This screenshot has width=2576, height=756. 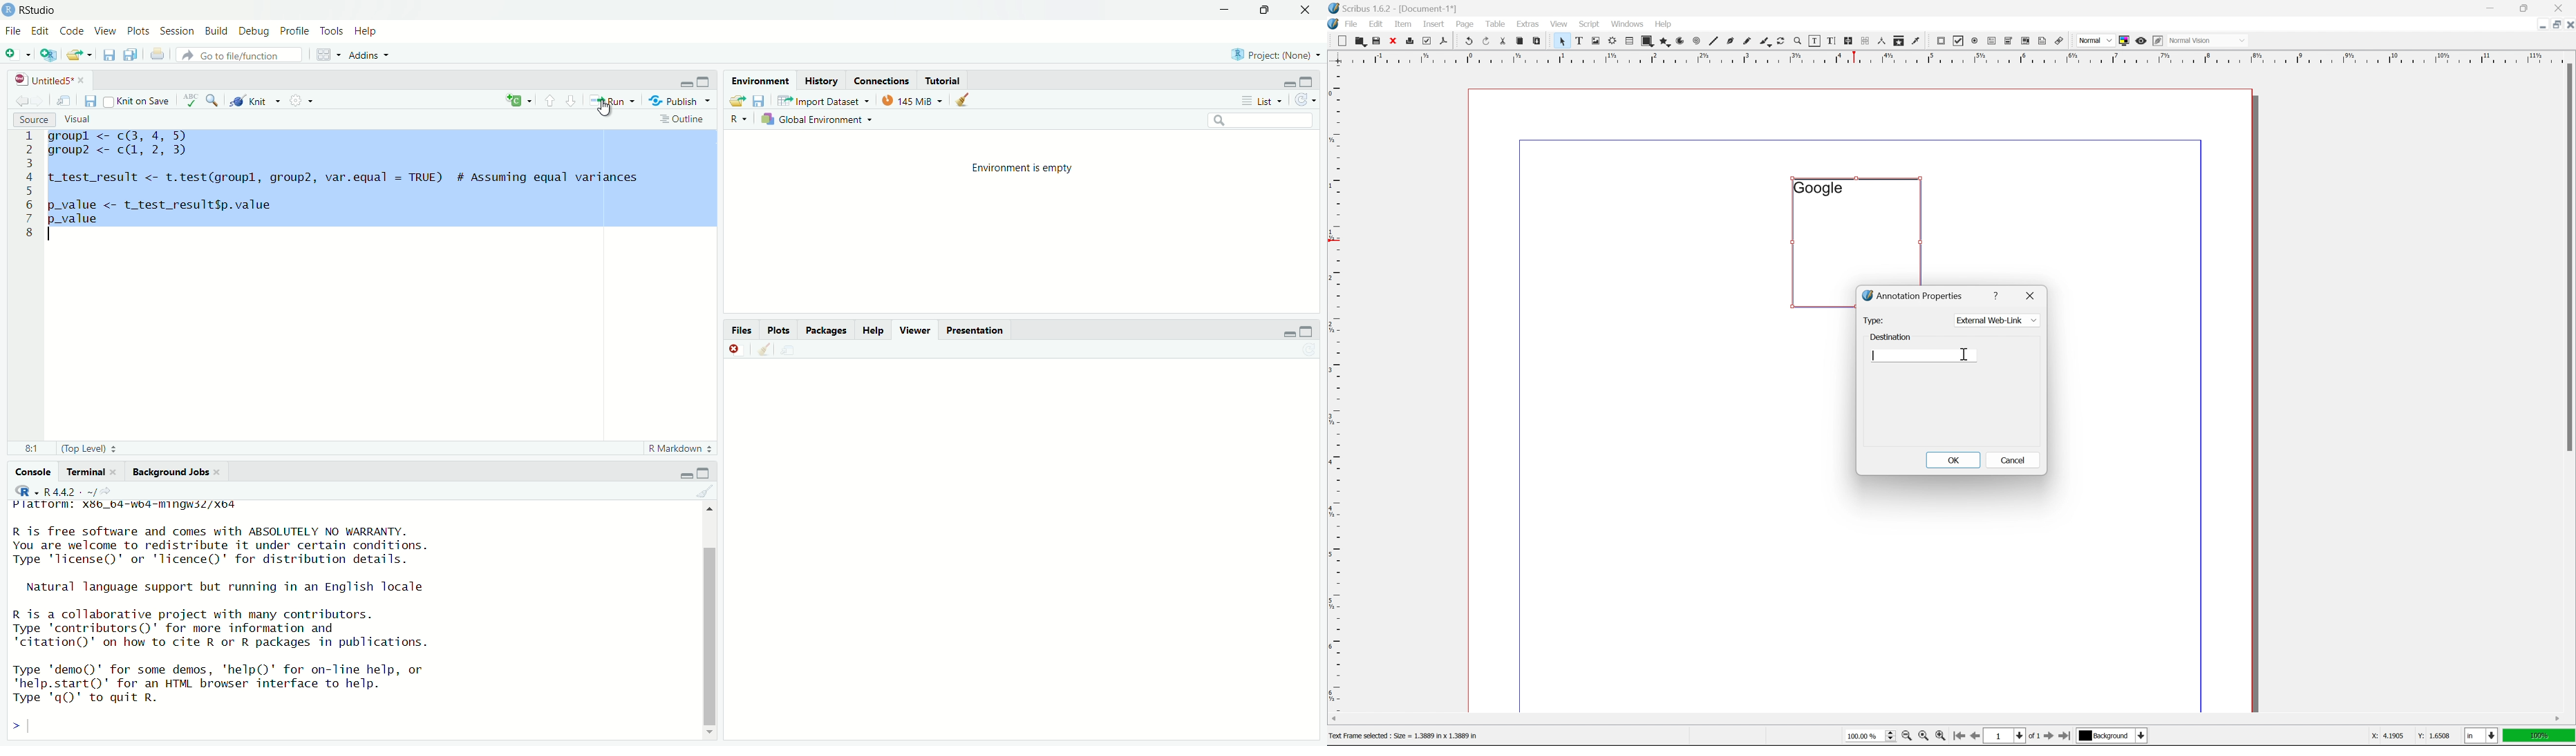 What do you see at coordinates (2139, 40) in the screenshot?
I see `preview mode` at bounding box center [2139, 40].